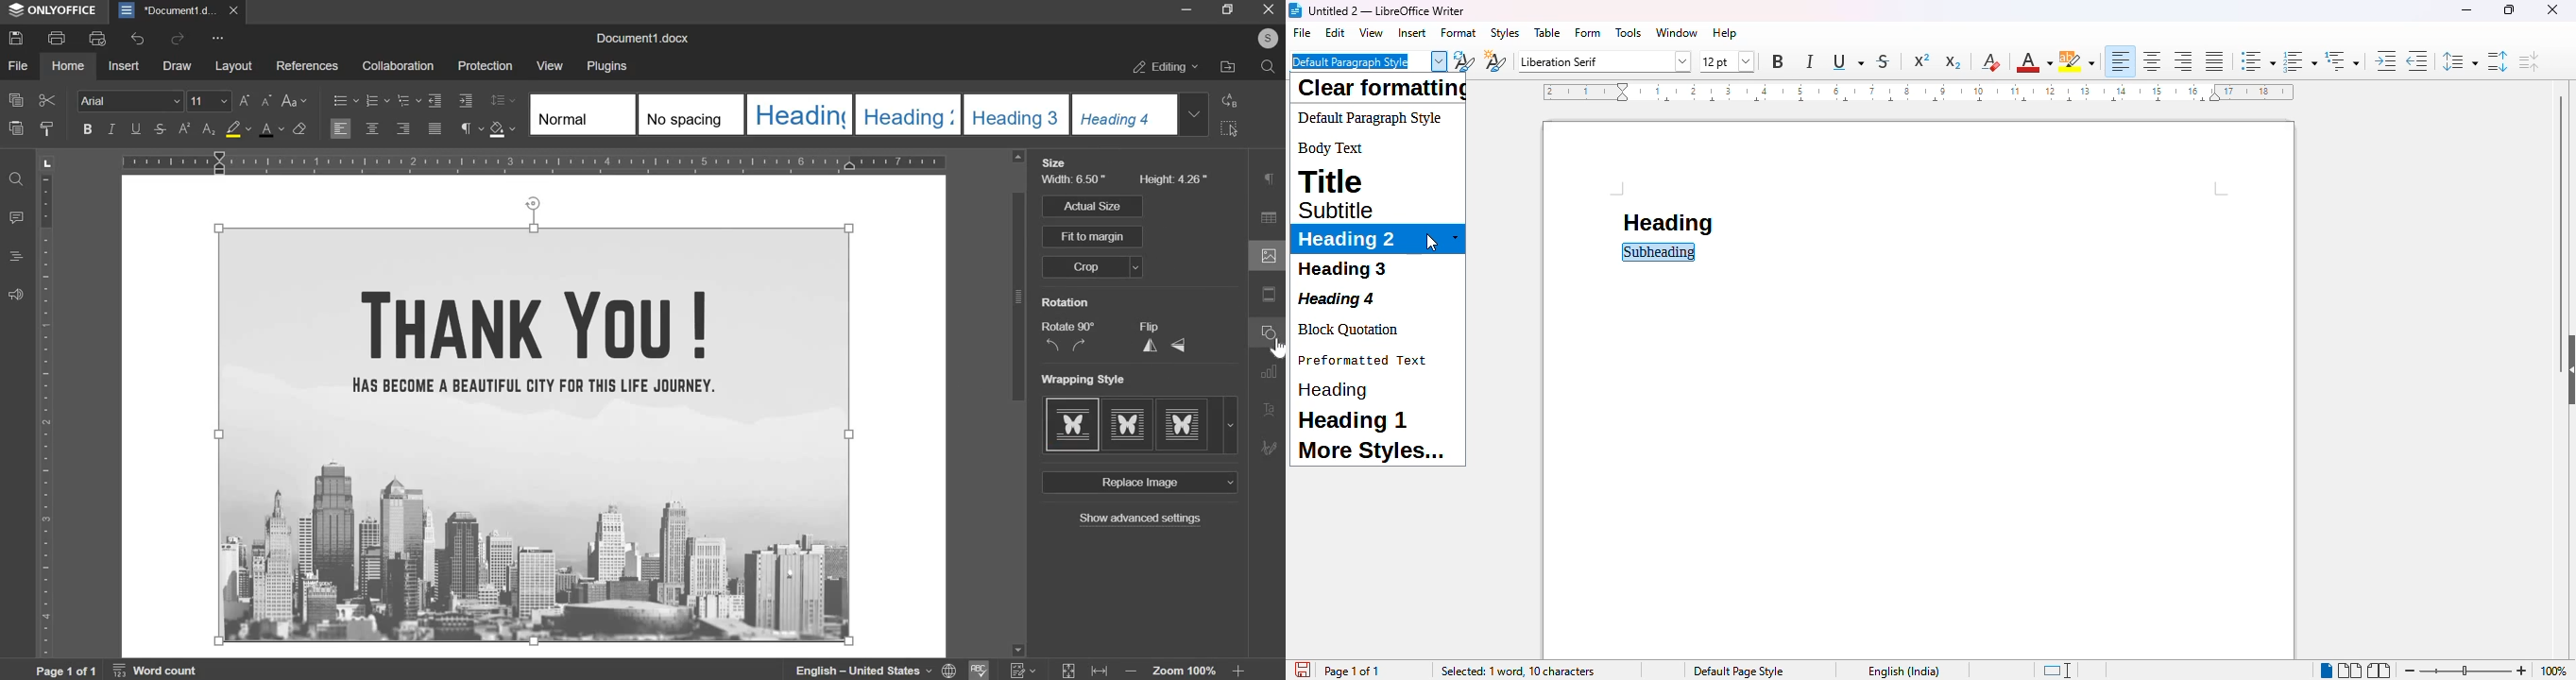 The height and width of the screenshot is (700, 2576). What do you see at coordinates (176, 38) in the screenshot?
I see `redo` at bounding box center [176, 38].